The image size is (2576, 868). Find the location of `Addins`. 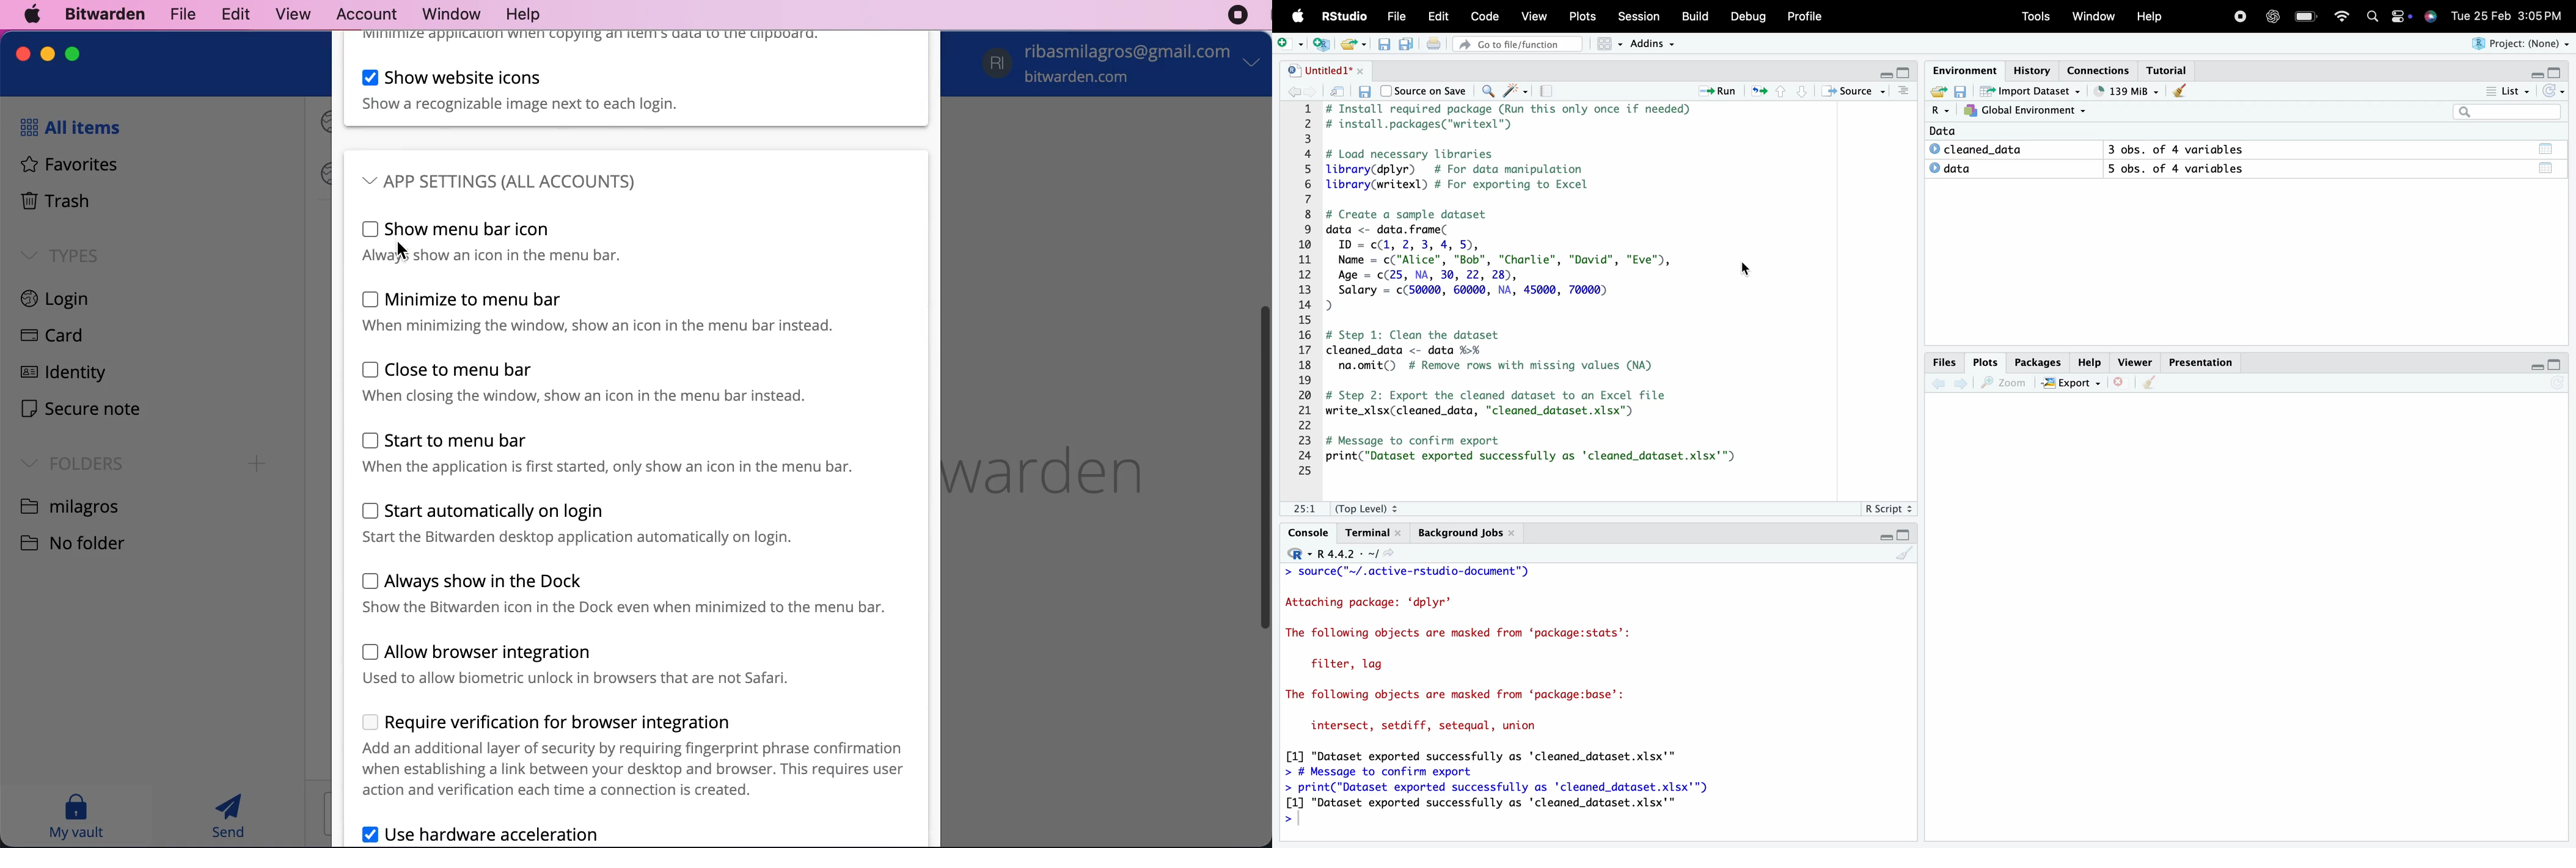

Addins is located at coordinates (1653, 42).